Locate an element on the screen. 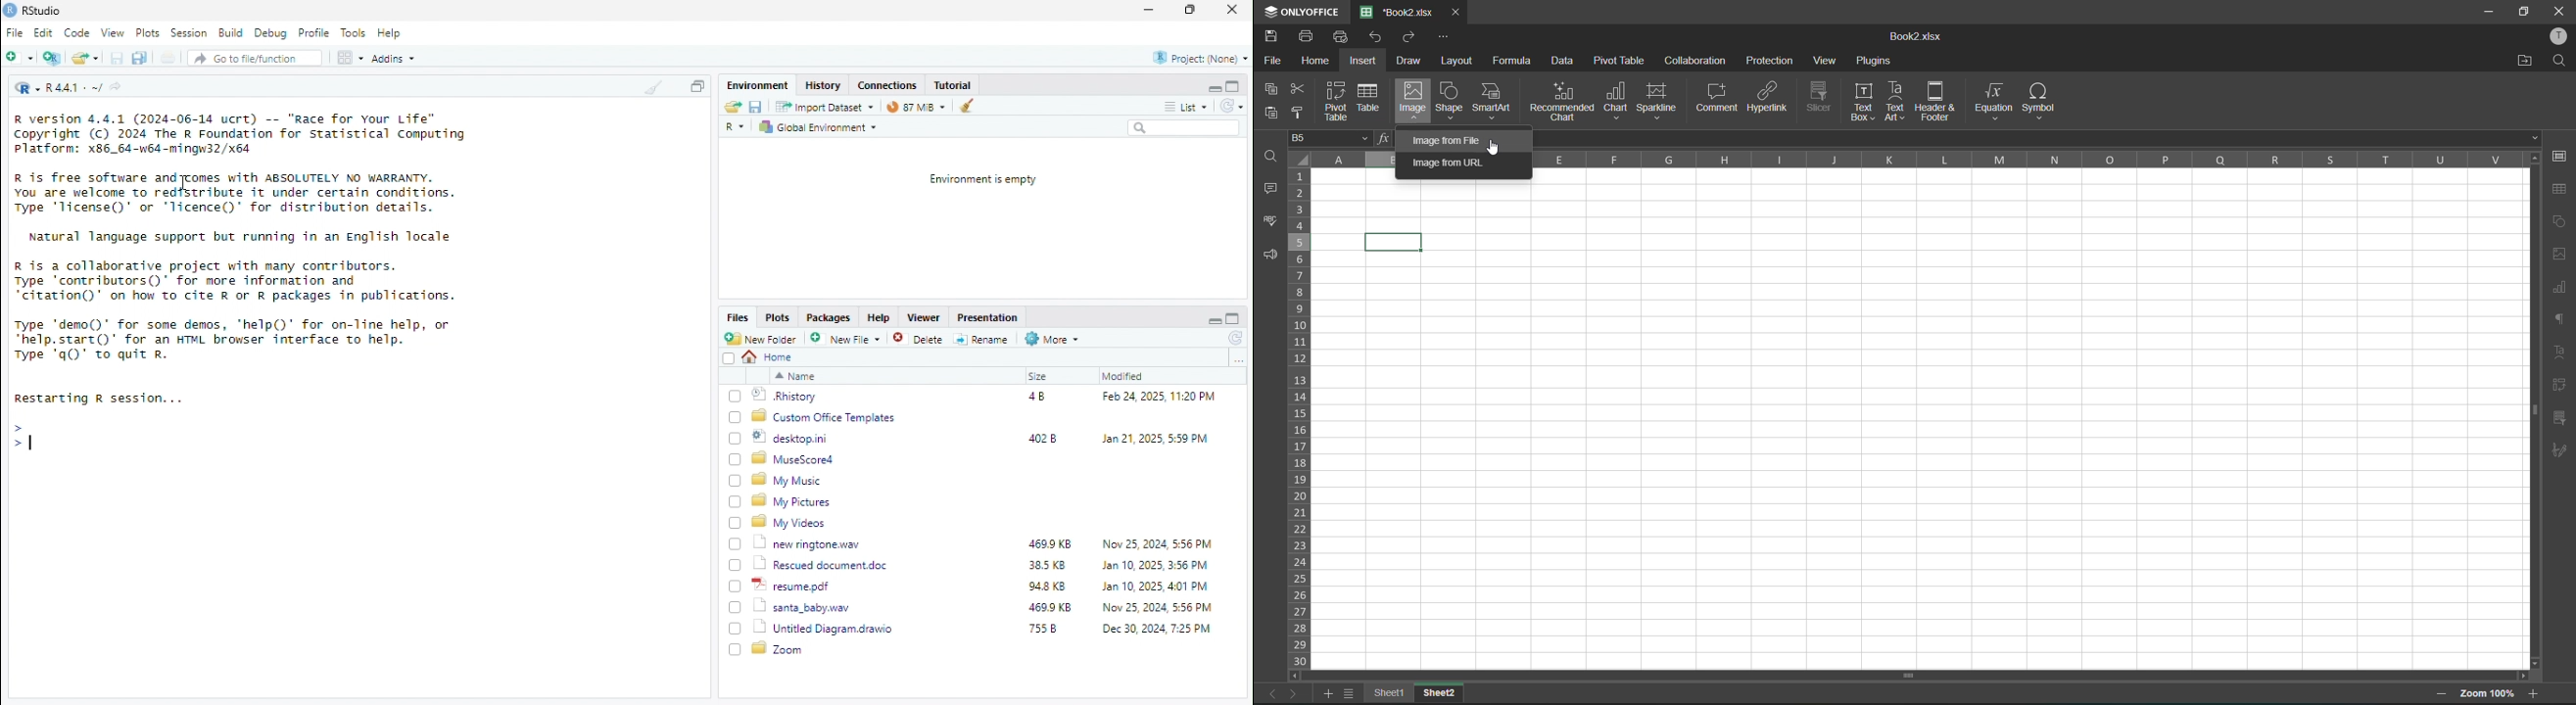  My Pictures is located at coordinates (794, 501).